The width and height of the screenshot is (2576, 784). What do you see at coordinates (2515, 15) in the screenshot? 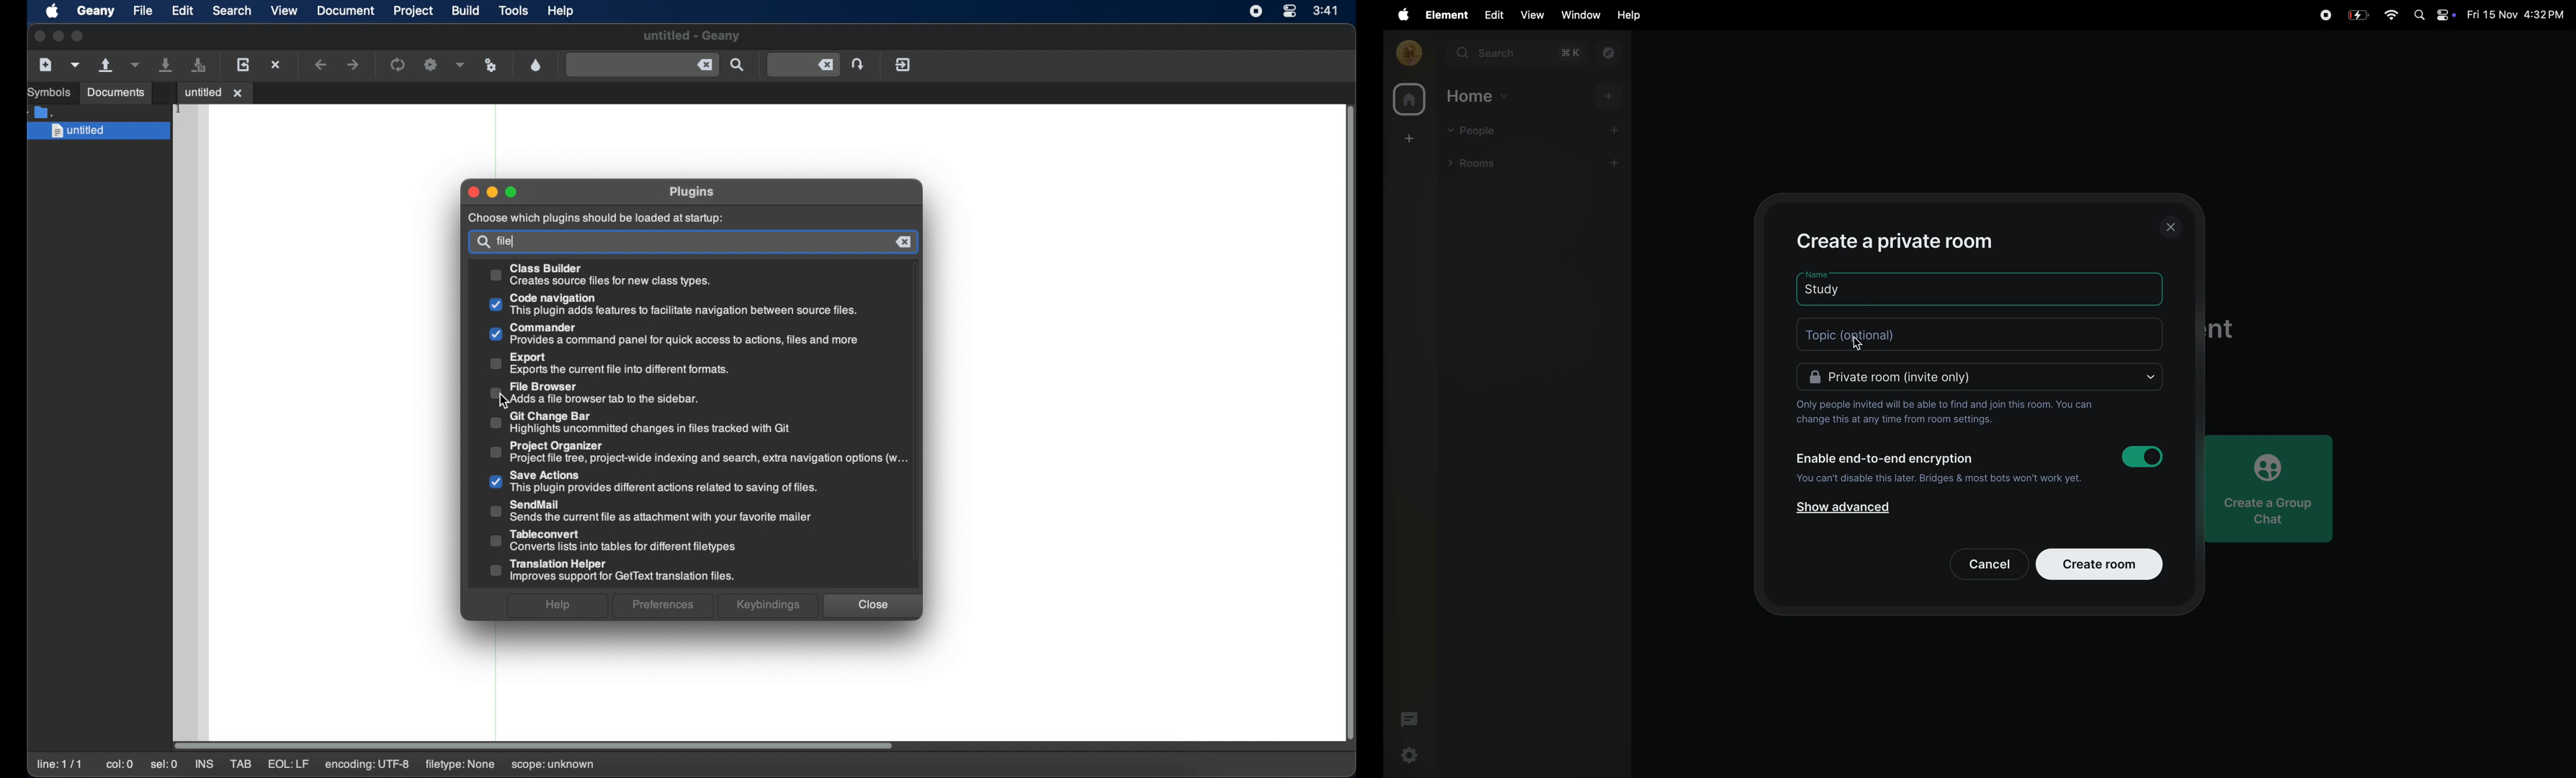
I see `date and time` at bounding box center [2515, 15].